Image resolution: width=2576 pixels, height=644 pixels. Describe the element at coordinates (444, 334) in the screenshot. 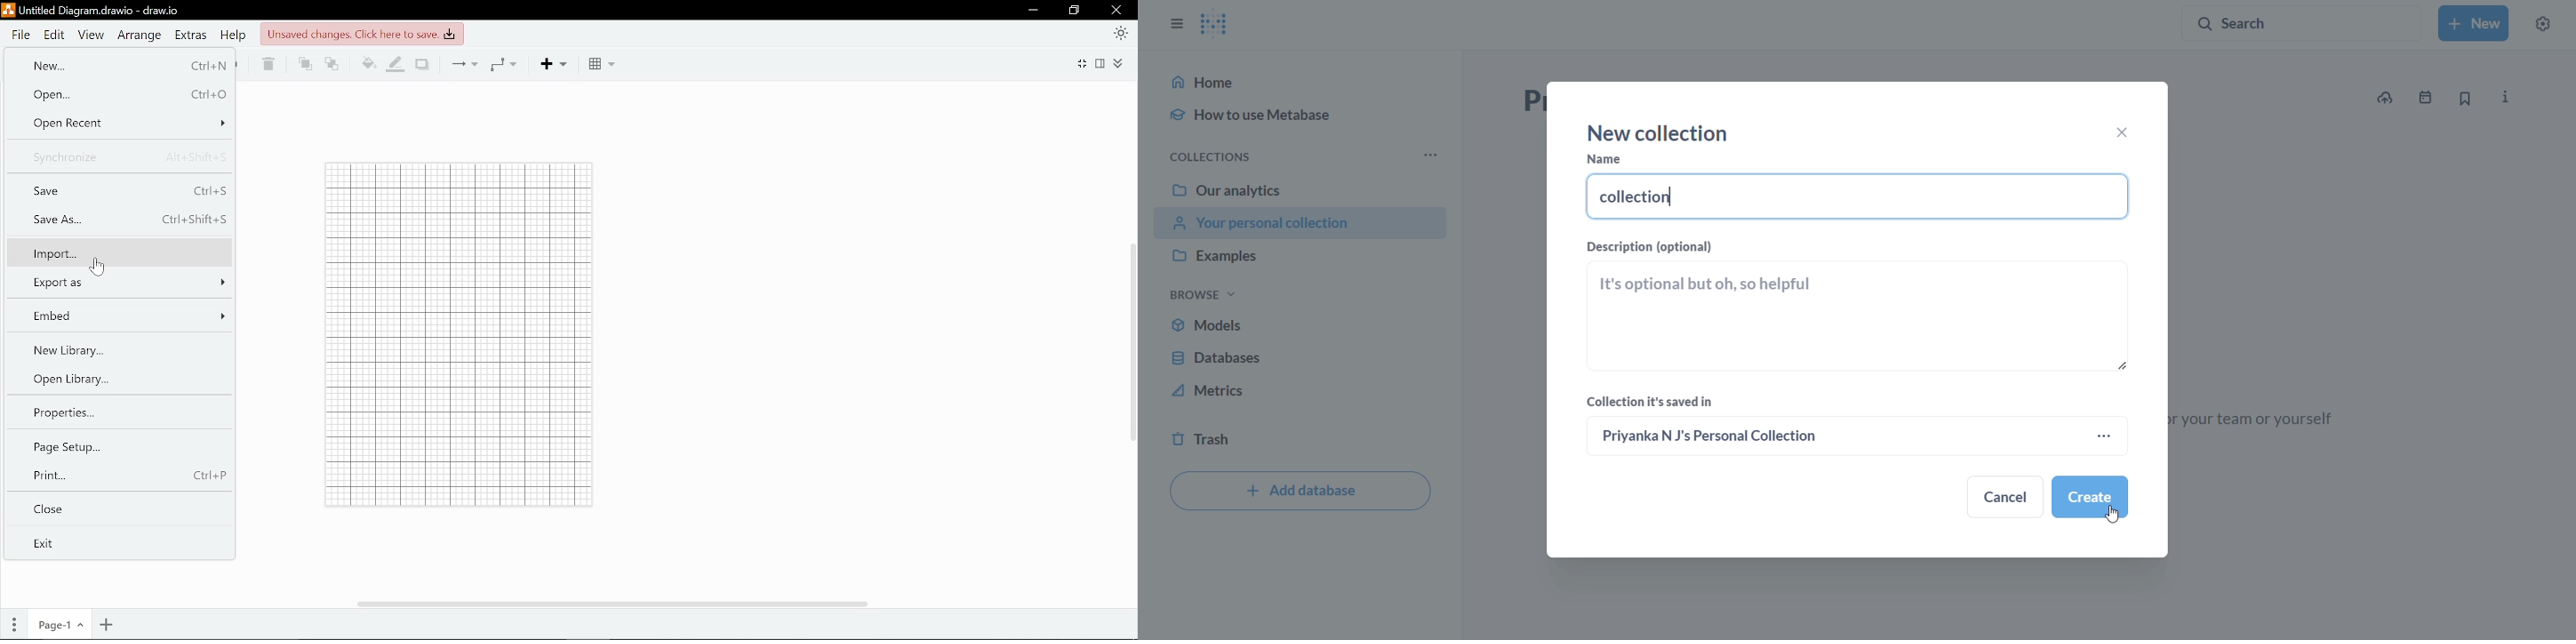

I see `Grid lines` at that location.